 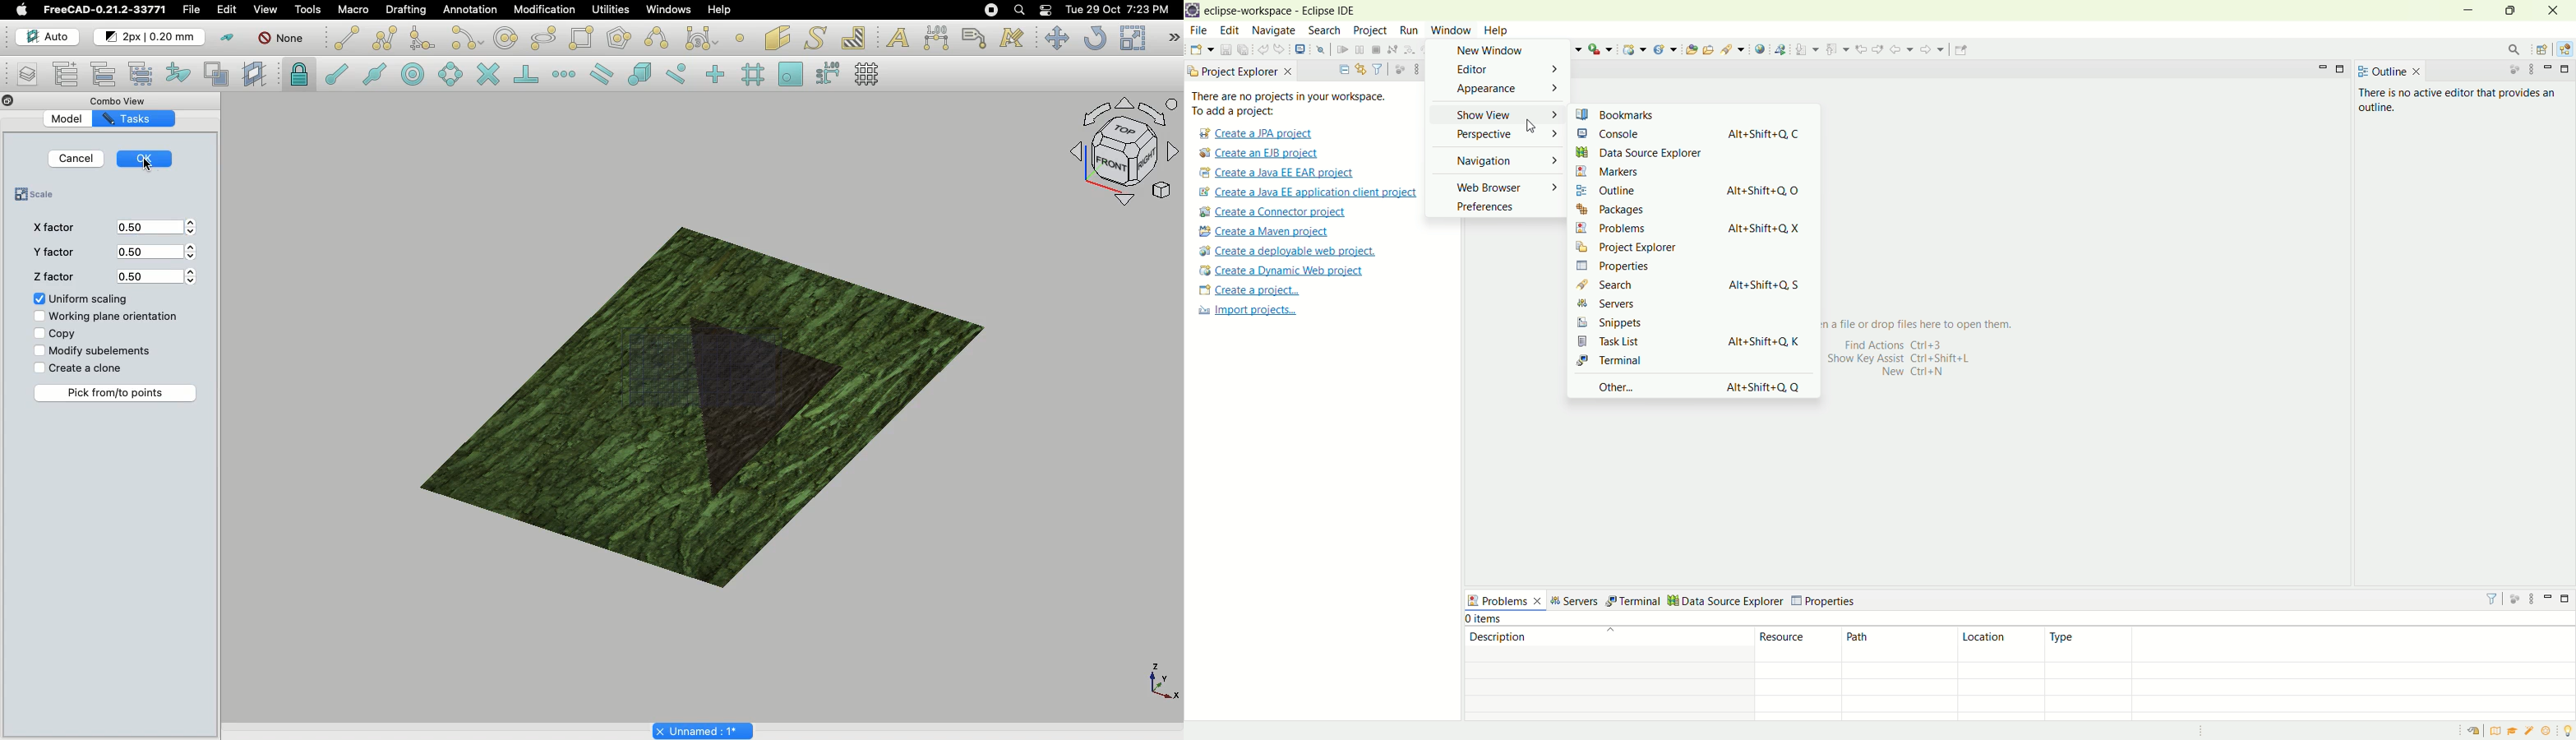 I want to click on Move to group, so click(x=104, y=73).